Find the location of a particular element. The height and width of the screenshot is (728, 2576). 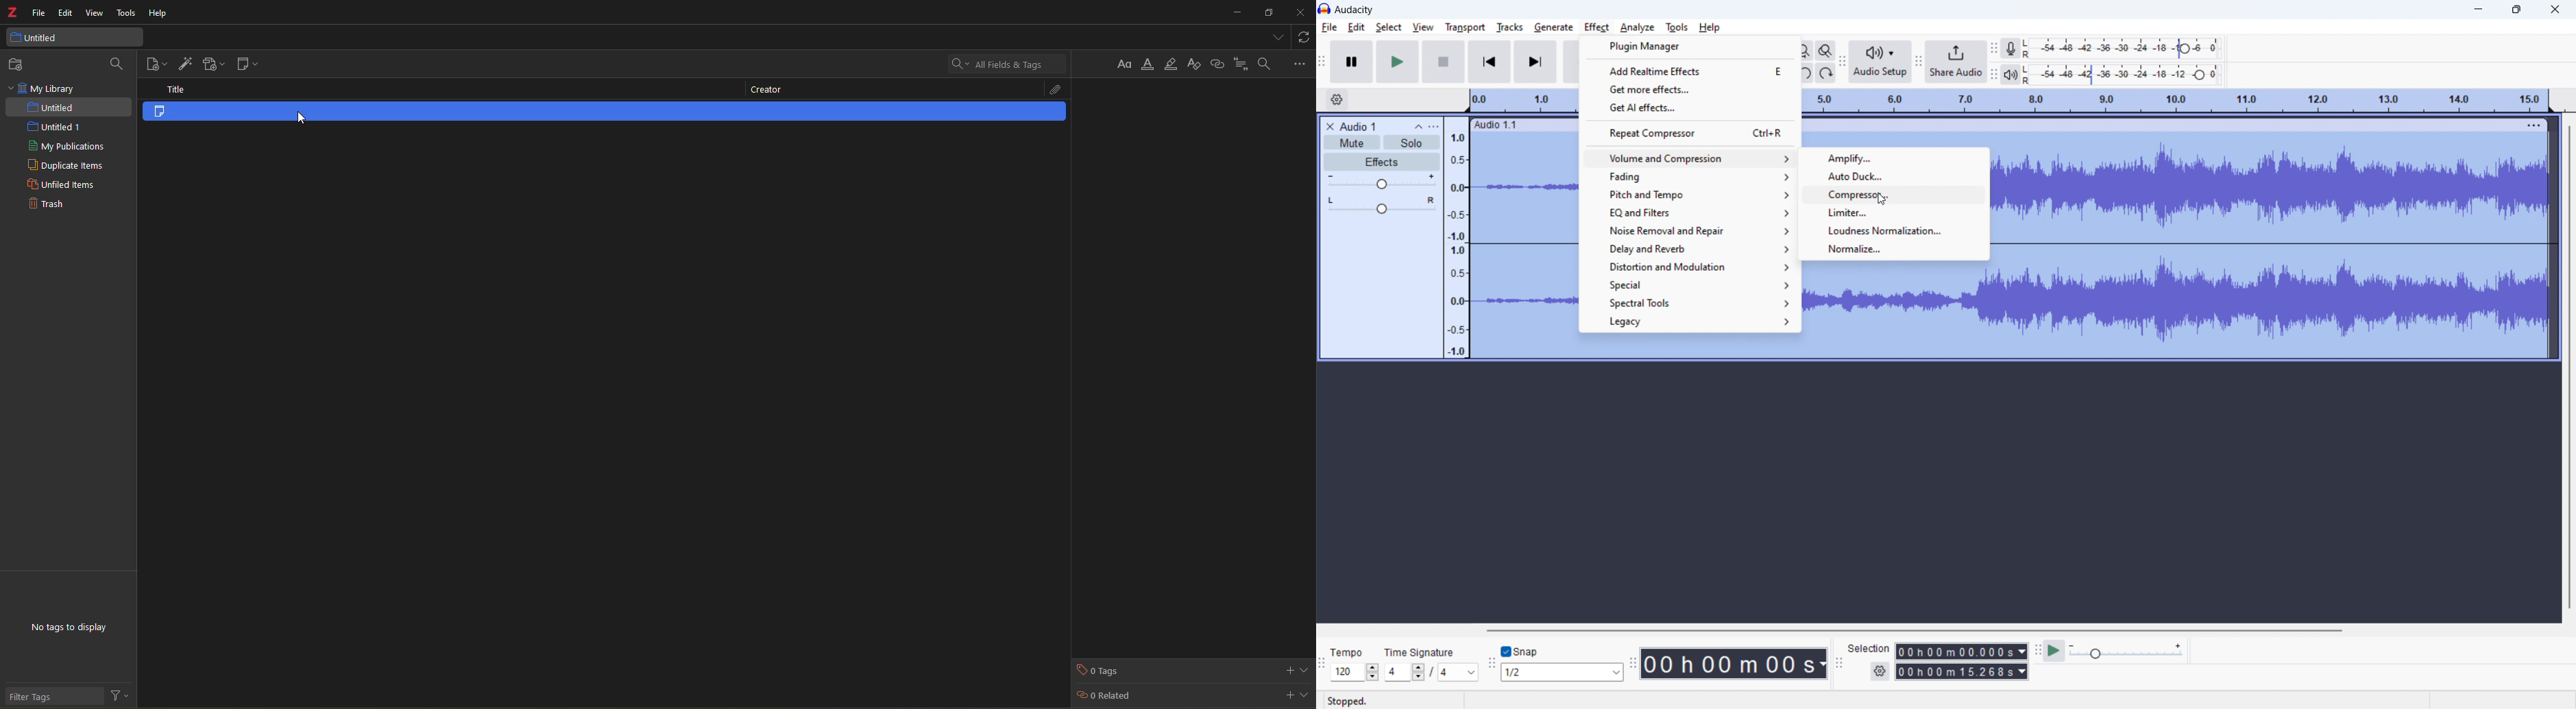

title is located at coordinates (179, 89).